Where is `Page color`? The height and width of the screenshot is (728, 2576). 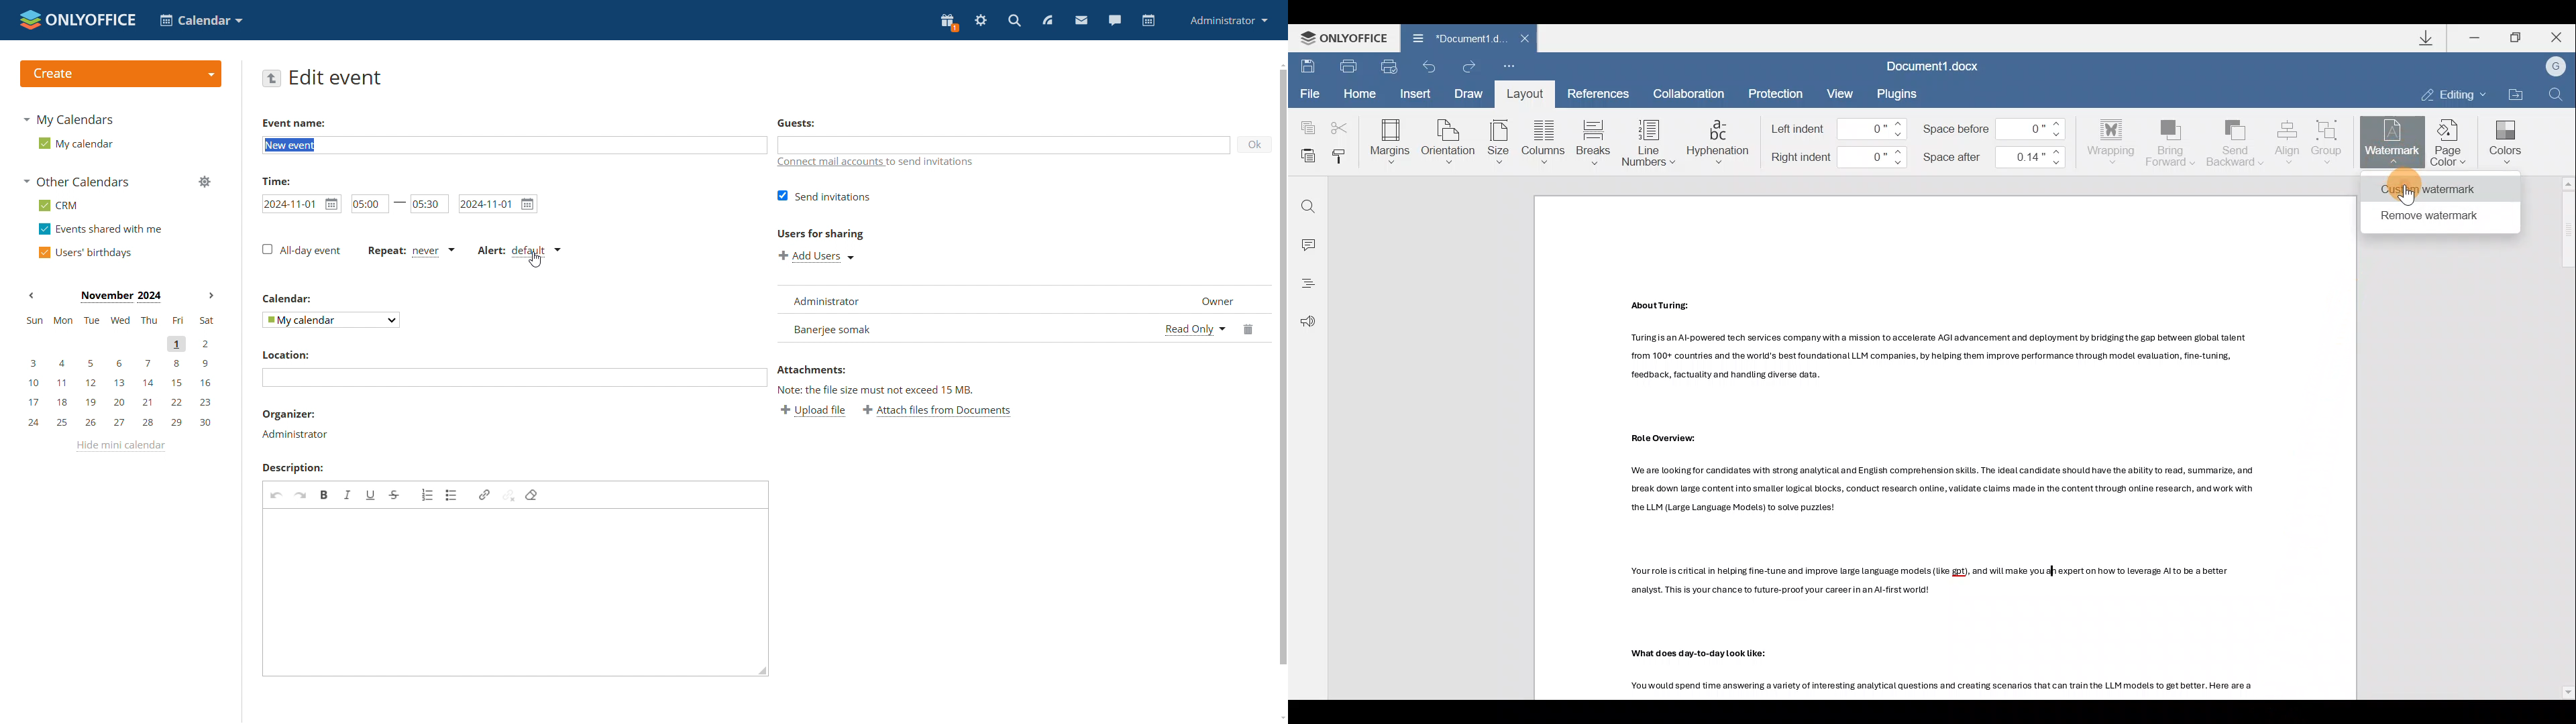 Page color is located at coordinates (2452, 140).